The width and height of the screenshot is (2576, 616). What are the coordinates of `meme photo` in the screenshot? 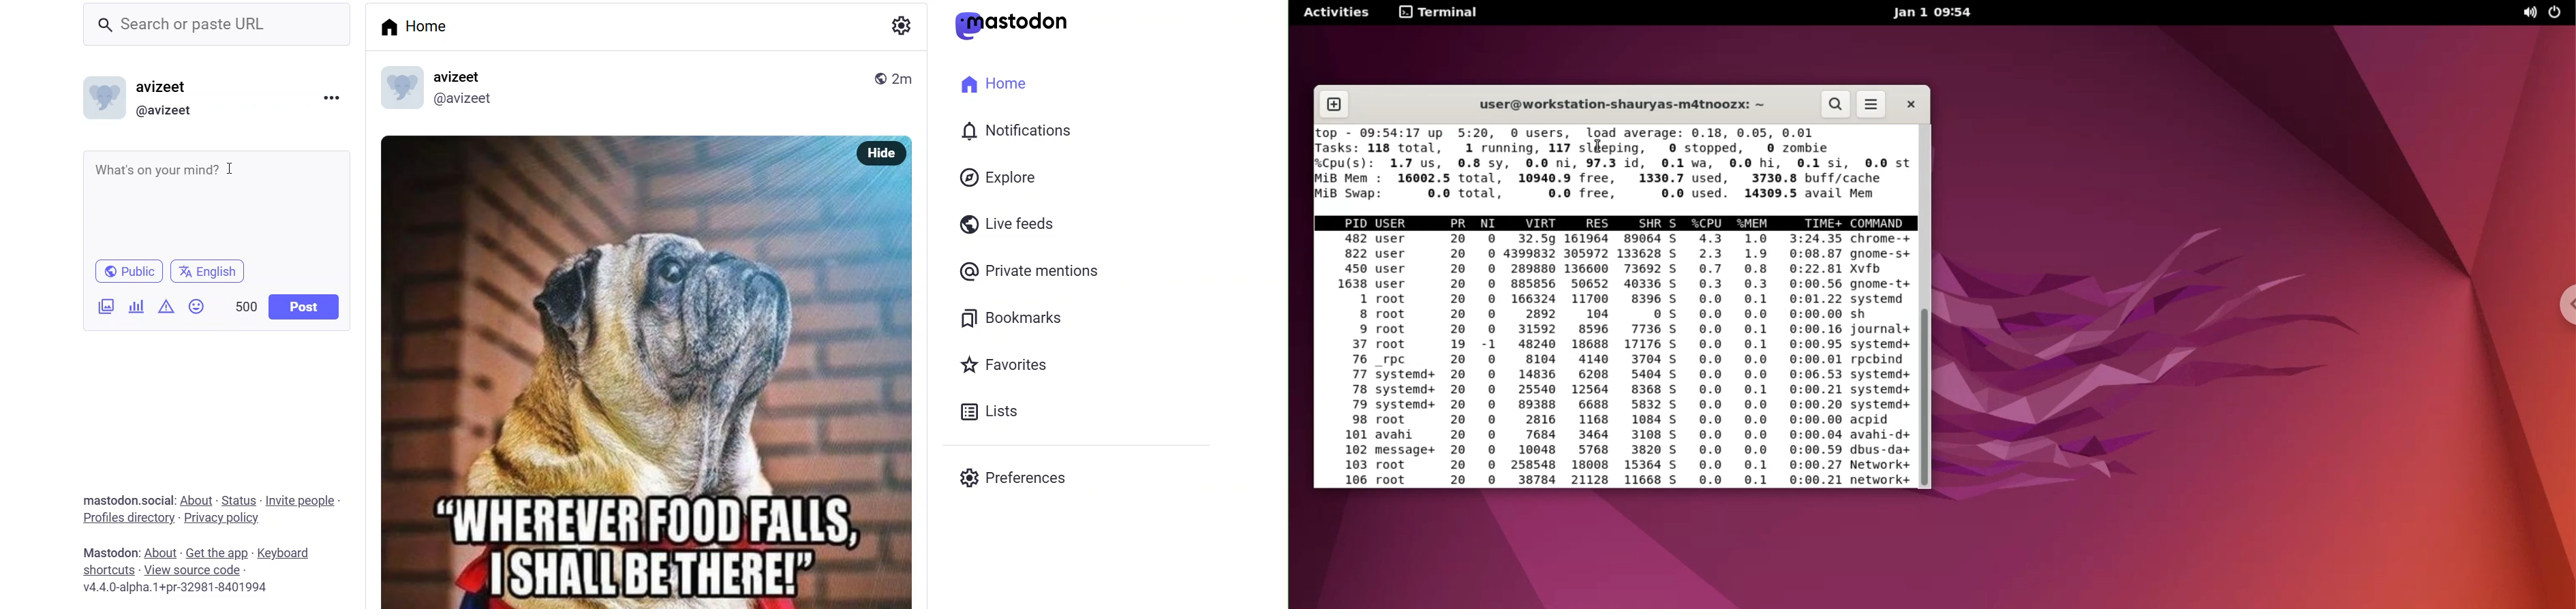 It's located at (650, 392).